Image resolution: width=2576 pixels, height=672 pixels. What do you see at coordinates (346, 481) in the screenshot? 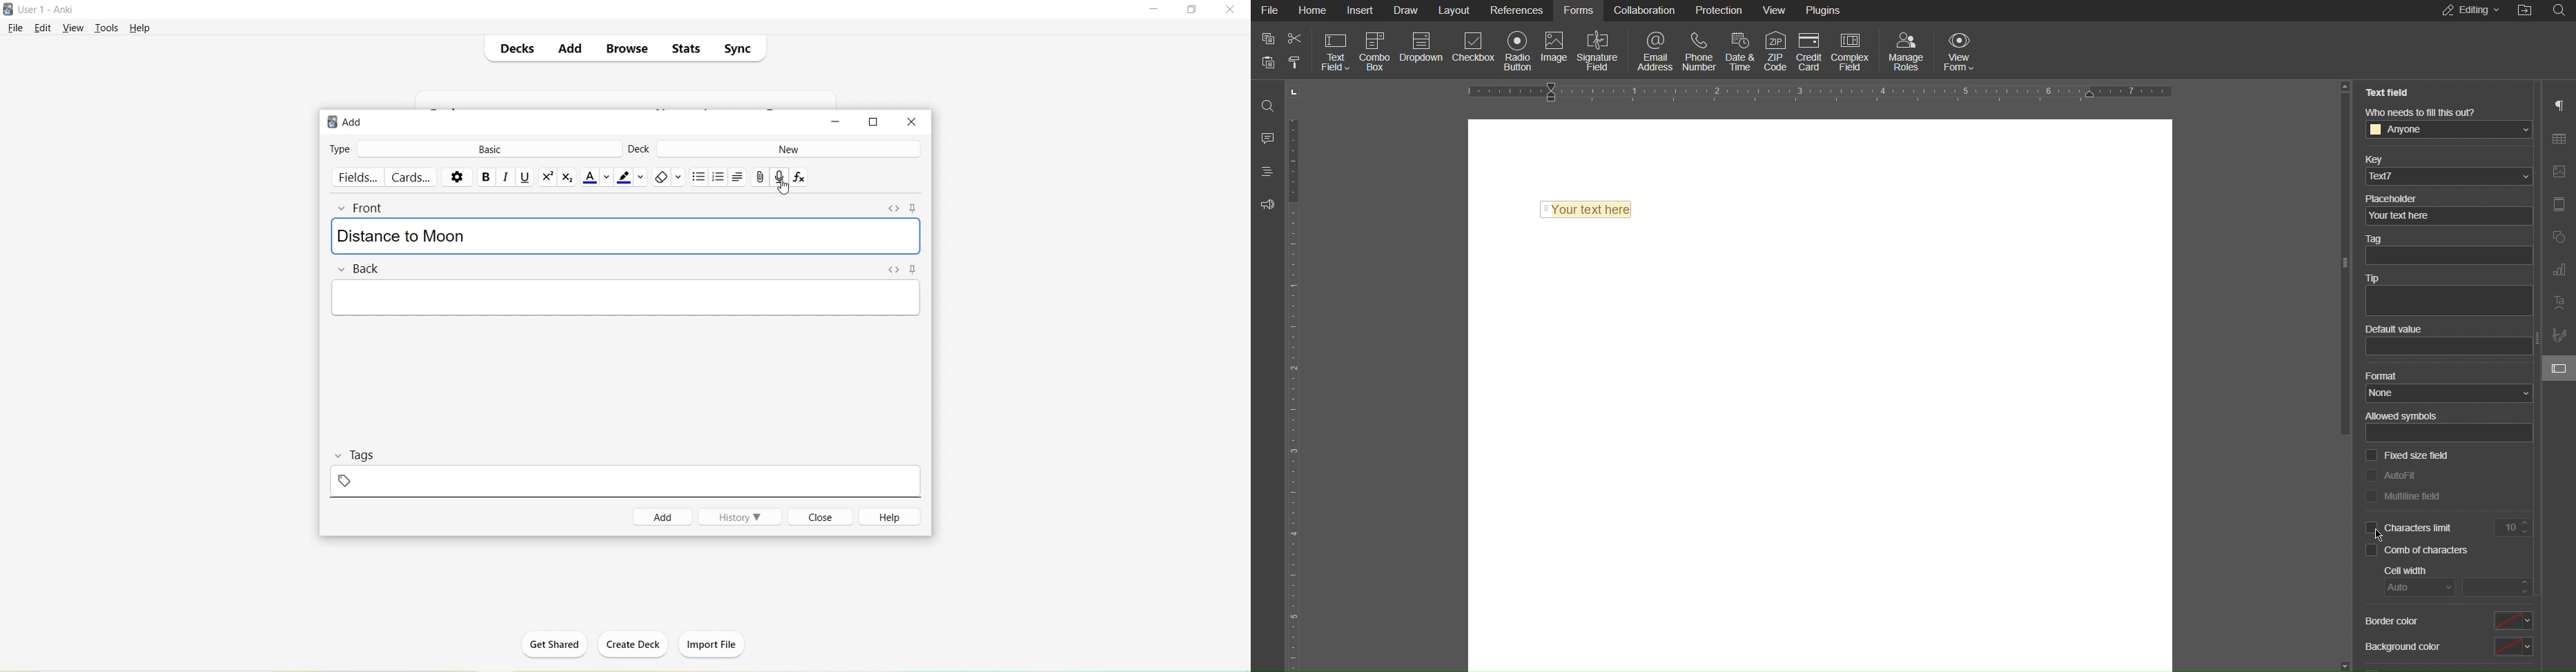
I see `Add Tag` at bounding box center [346, 481].